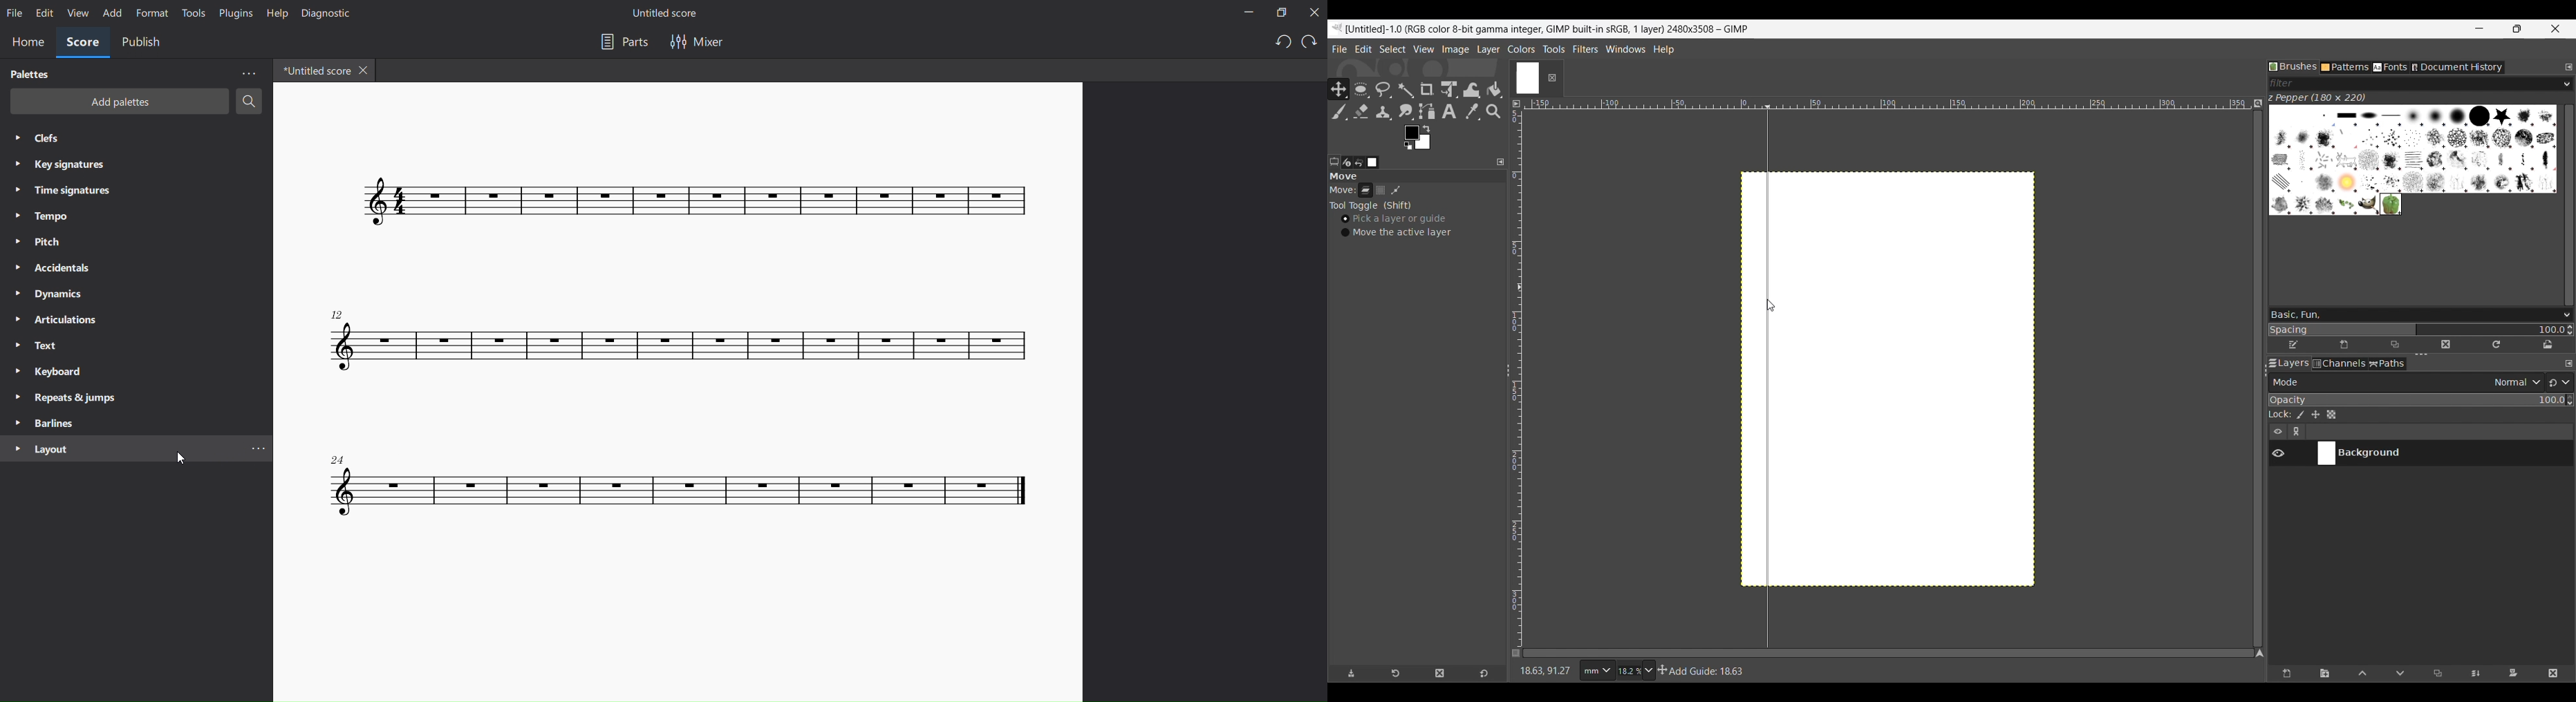 This screenshot has height=728, width=2576. I want to click on keyboard, so click(48, 372).